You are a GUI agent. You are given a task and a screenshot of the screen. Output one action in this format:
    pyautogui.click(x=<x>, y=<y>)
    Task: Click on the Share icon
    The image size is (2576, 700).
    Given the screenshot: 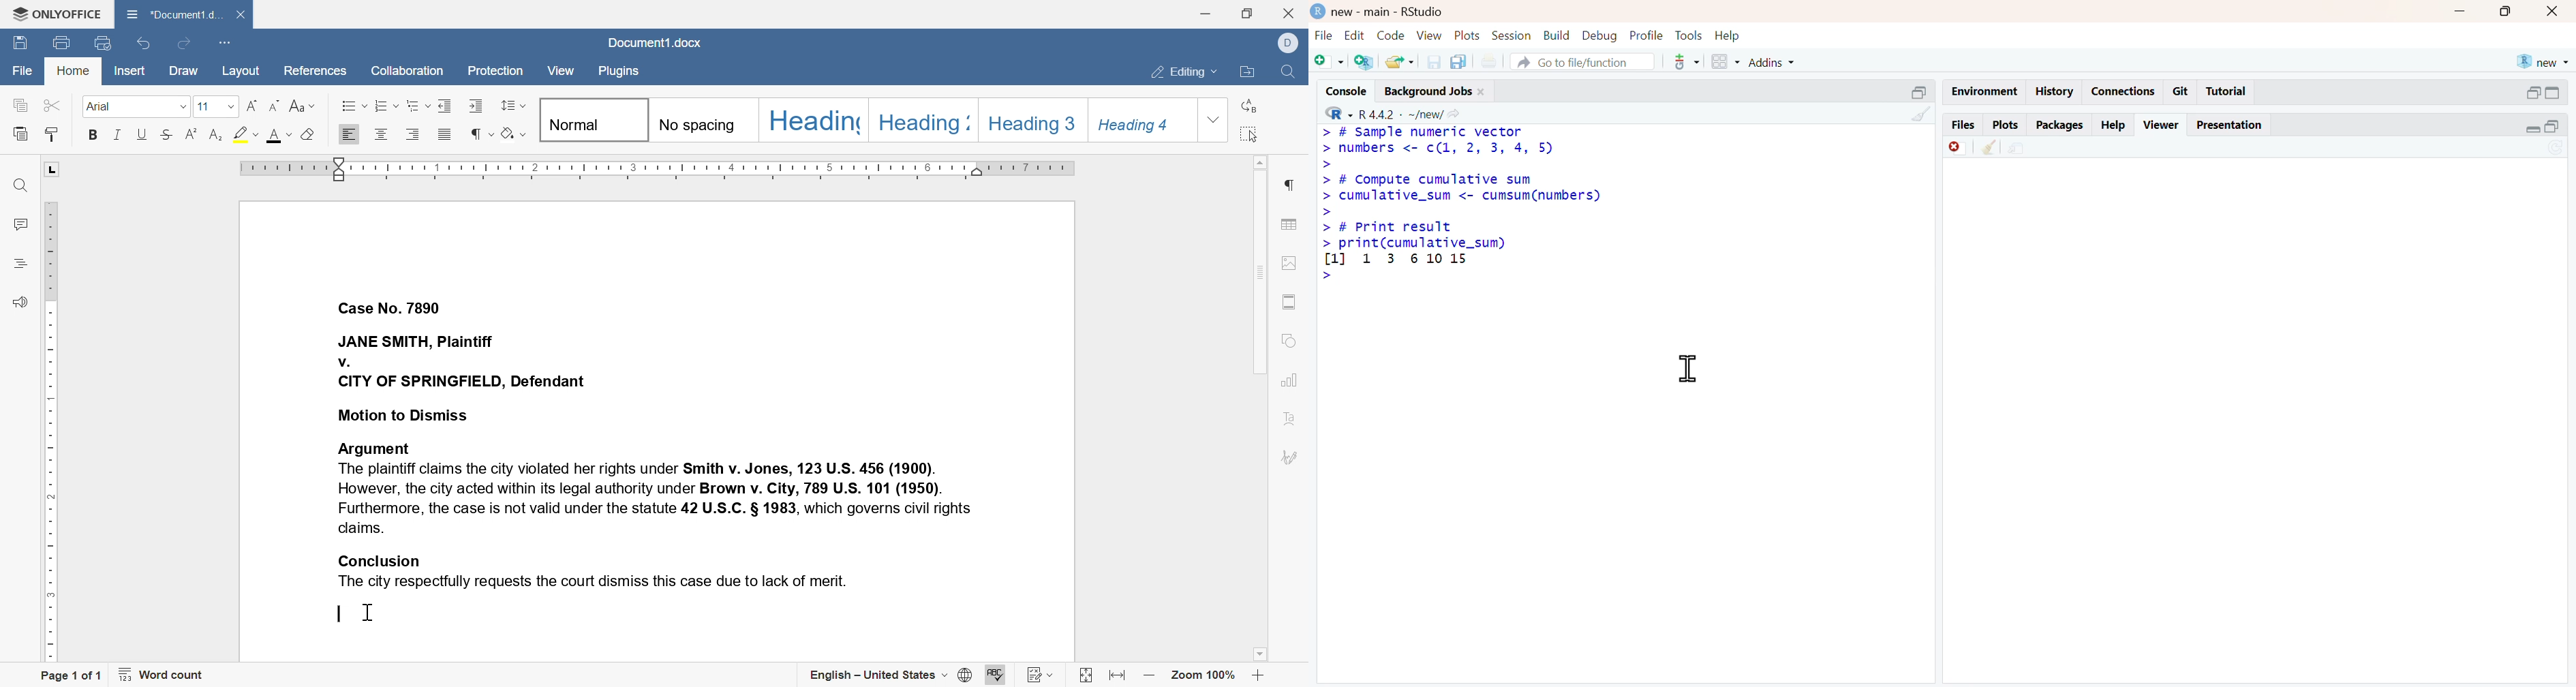 What is the action you would take?
    pyautogui.click(x=1454, y=112)
    